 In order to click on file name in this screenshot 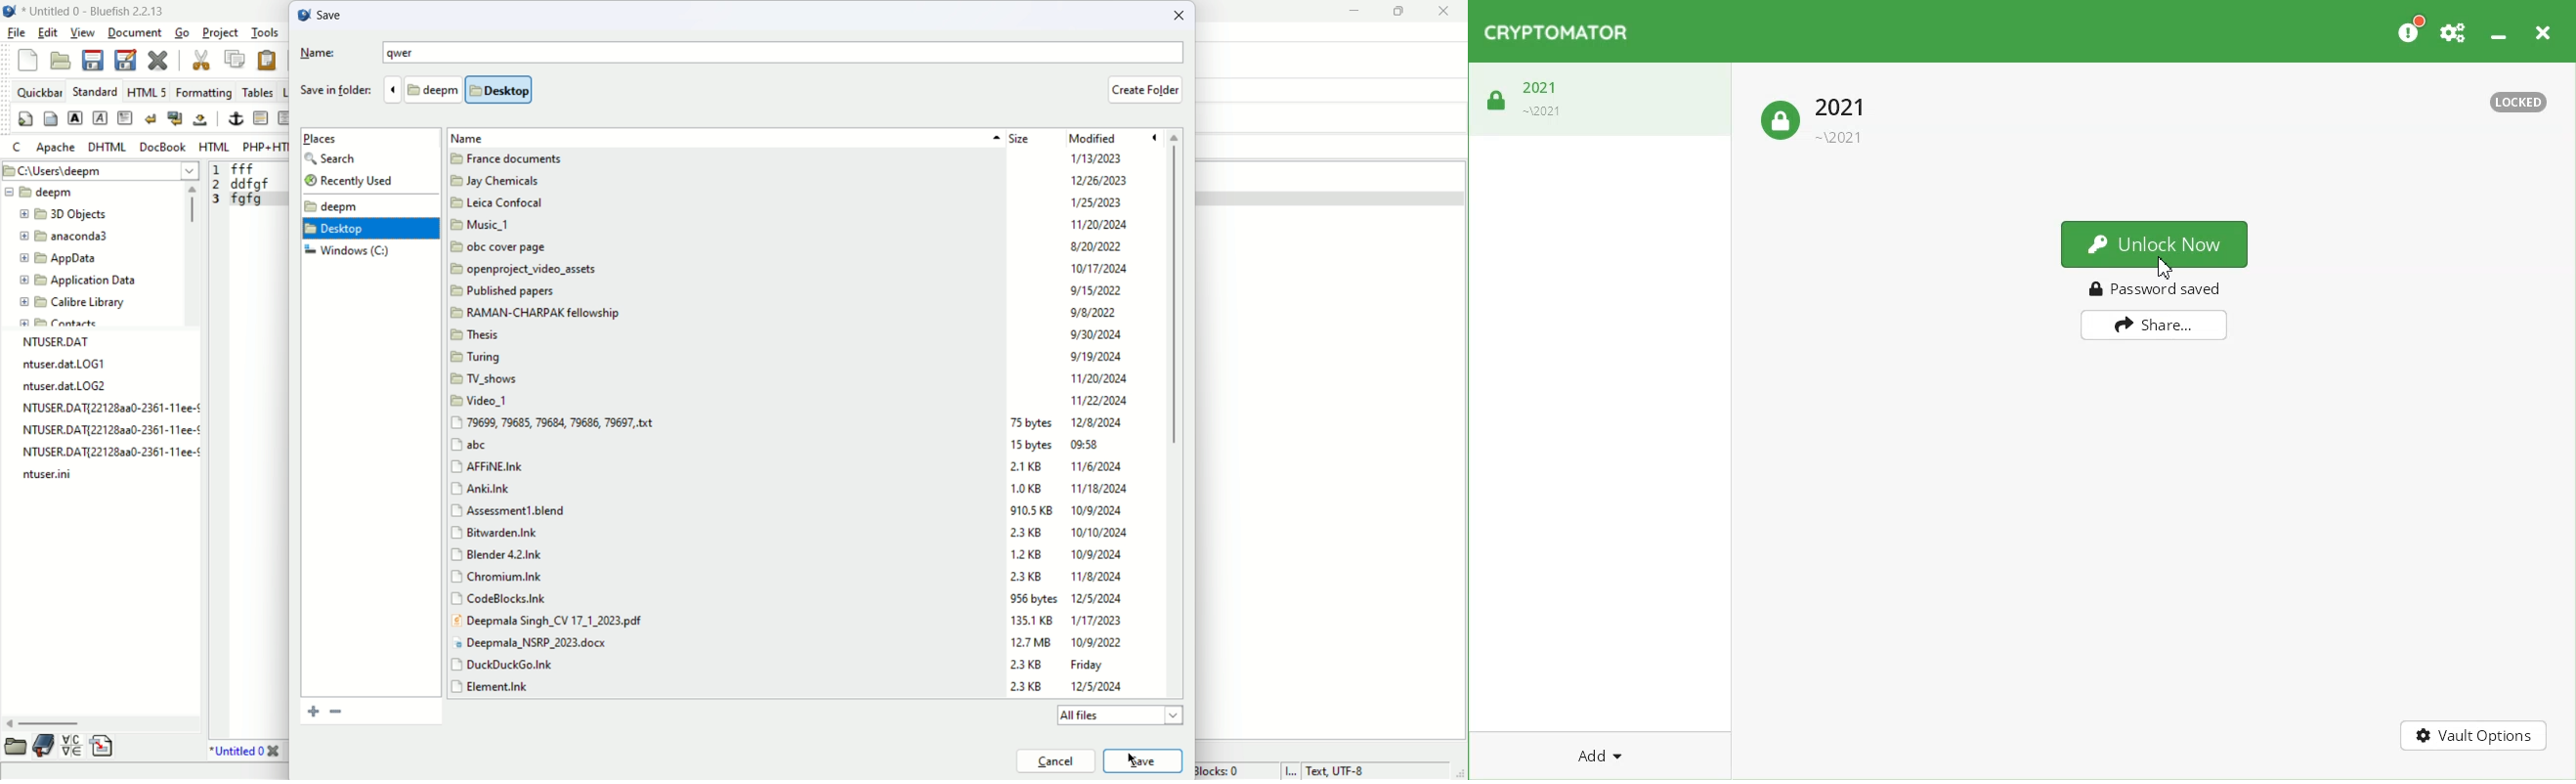, I will do `click(68, 388)`.